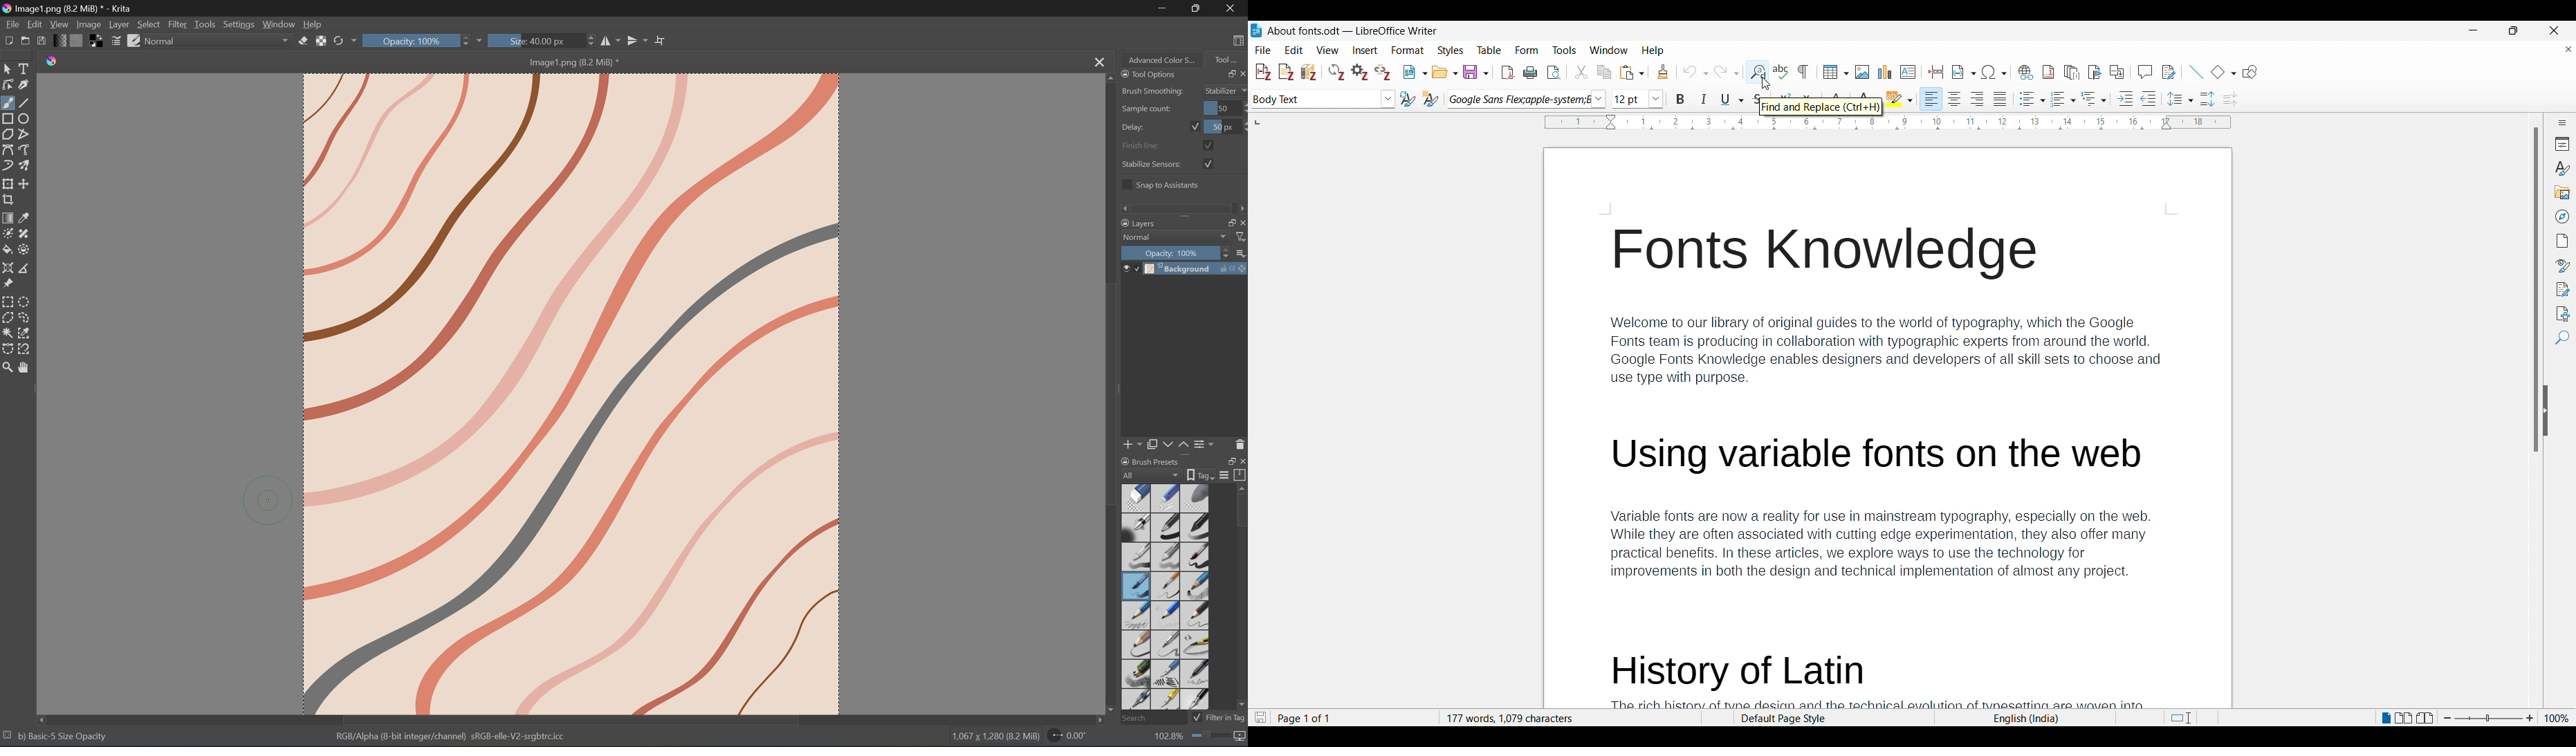 The image size is (2576, 756). I want to click on Restore Down, so click(1226, 74).